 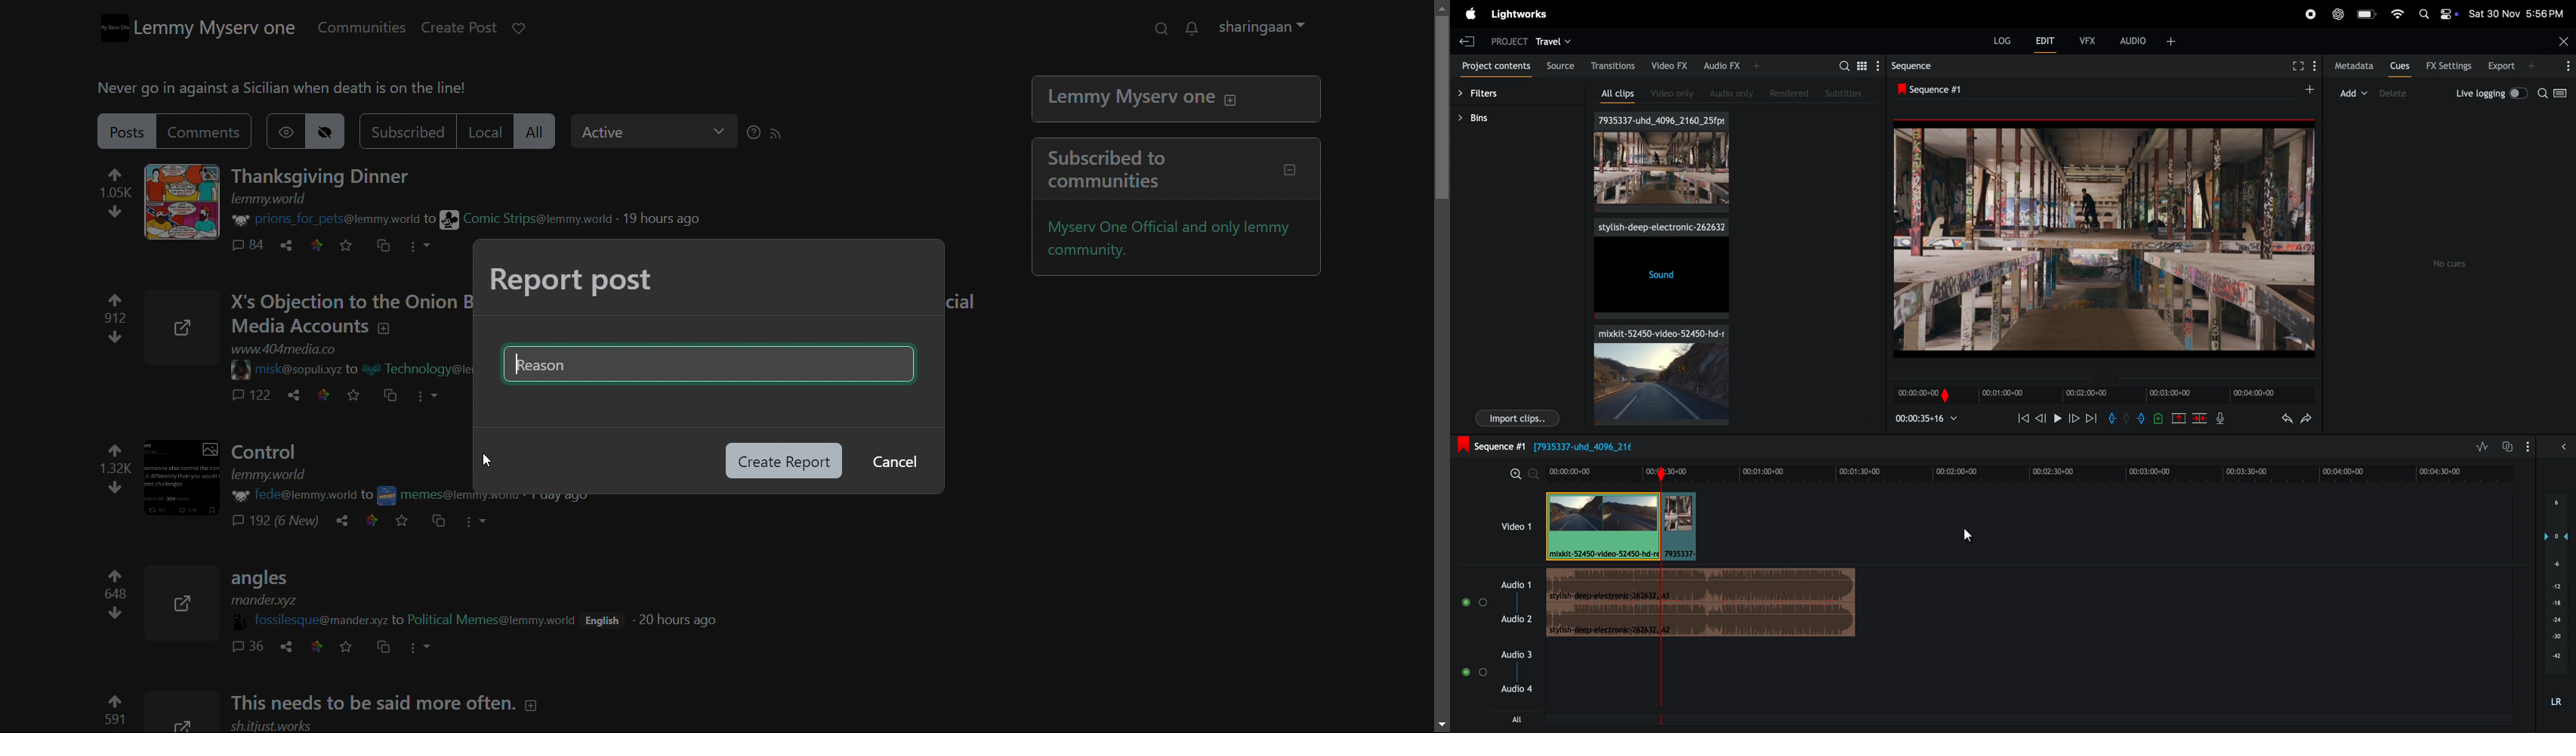 What do you see at coordinates (1844, 92) in the screenshot?
I see `subtitles` at bounding box center [1844, 92].